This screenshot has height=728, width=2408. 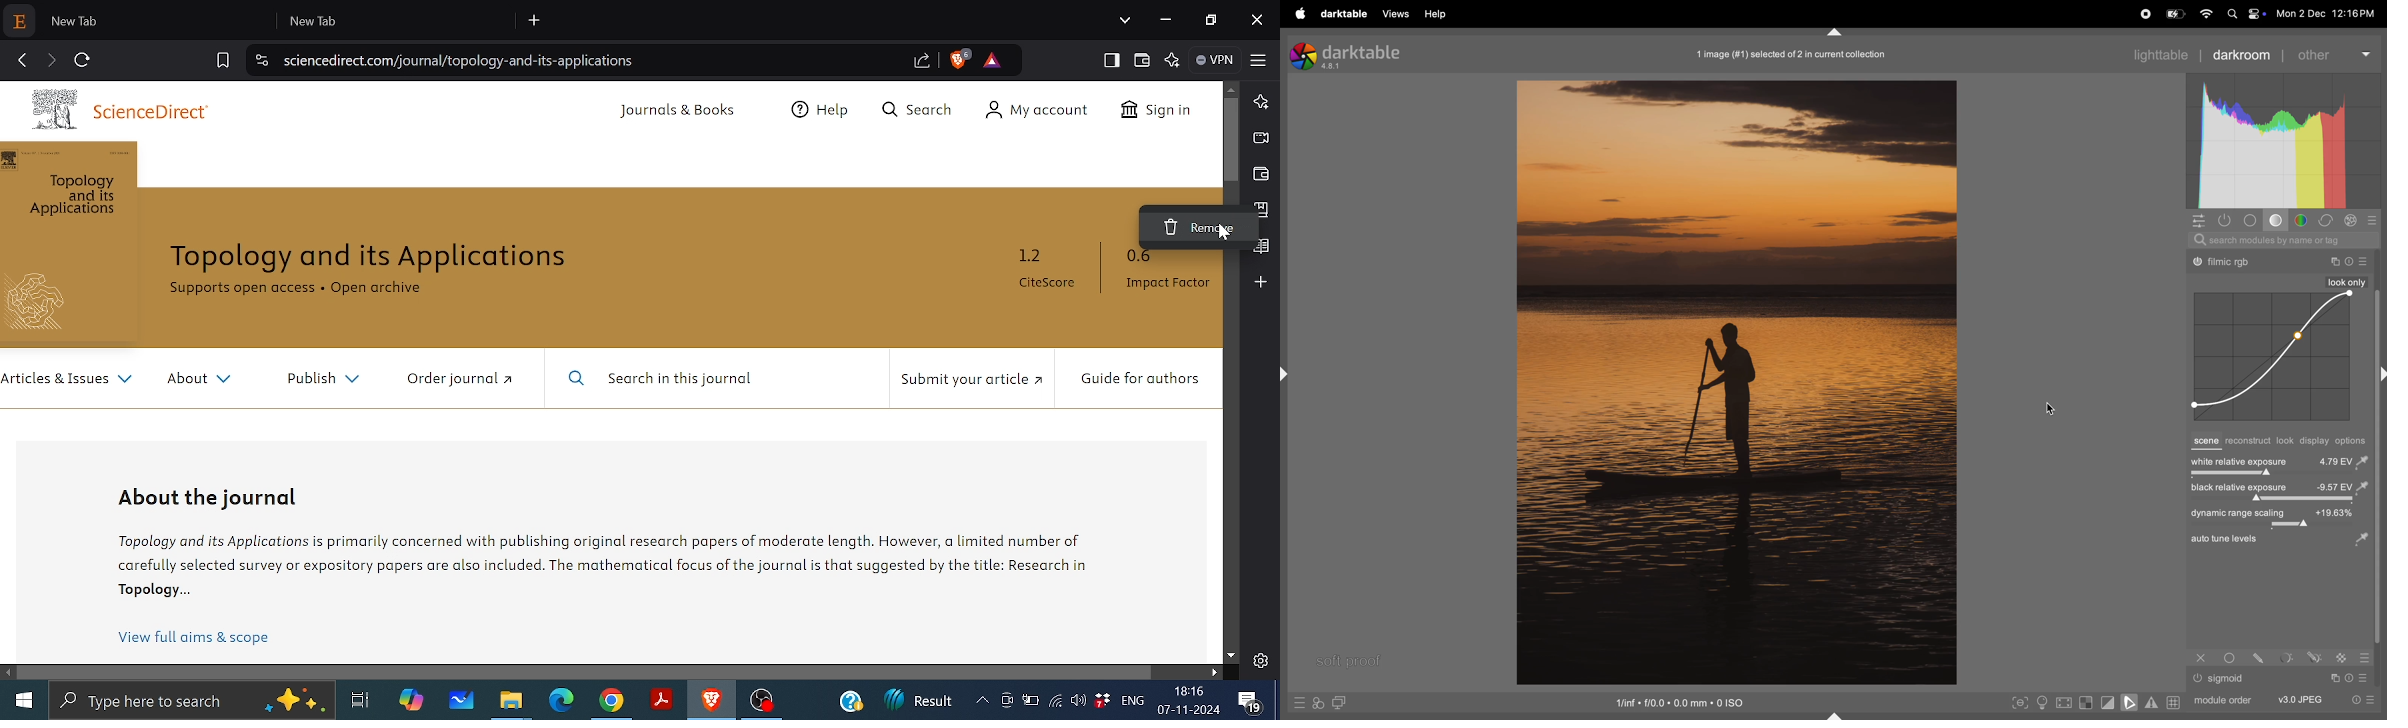 What do you see at coordinates (1215, 672) in the screenshot?
I see `Move right` at bounding box center [1215, 672].